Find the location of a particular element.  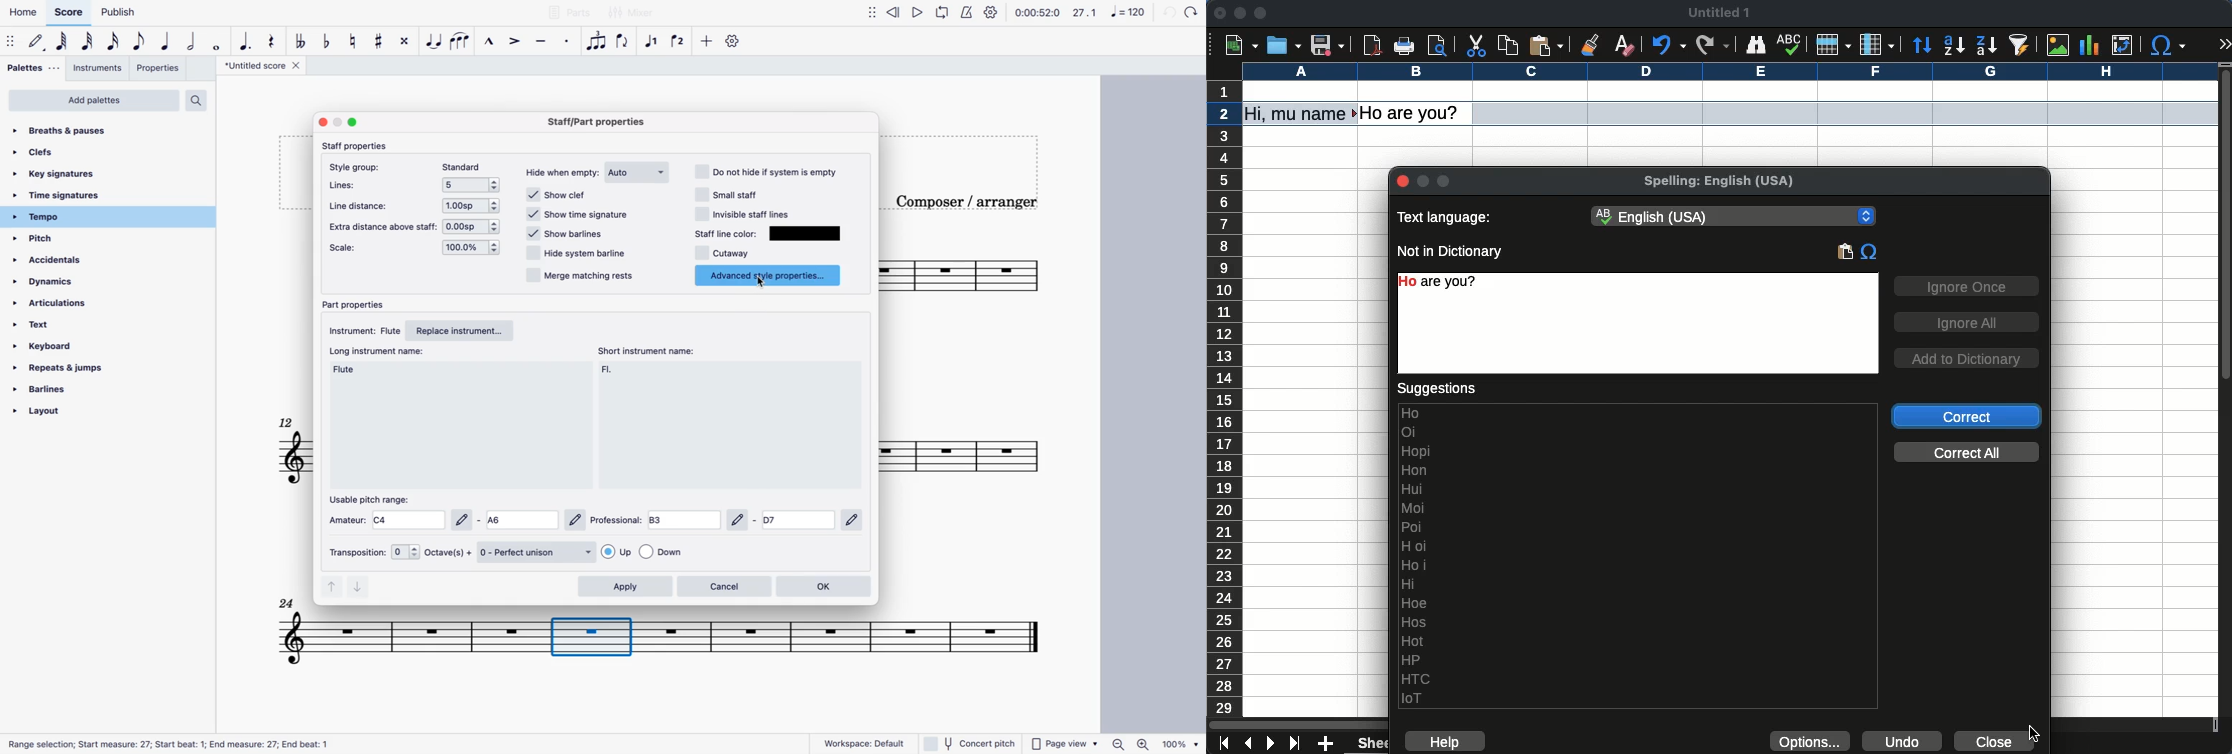

special character is located at coordinates (2168, 46).